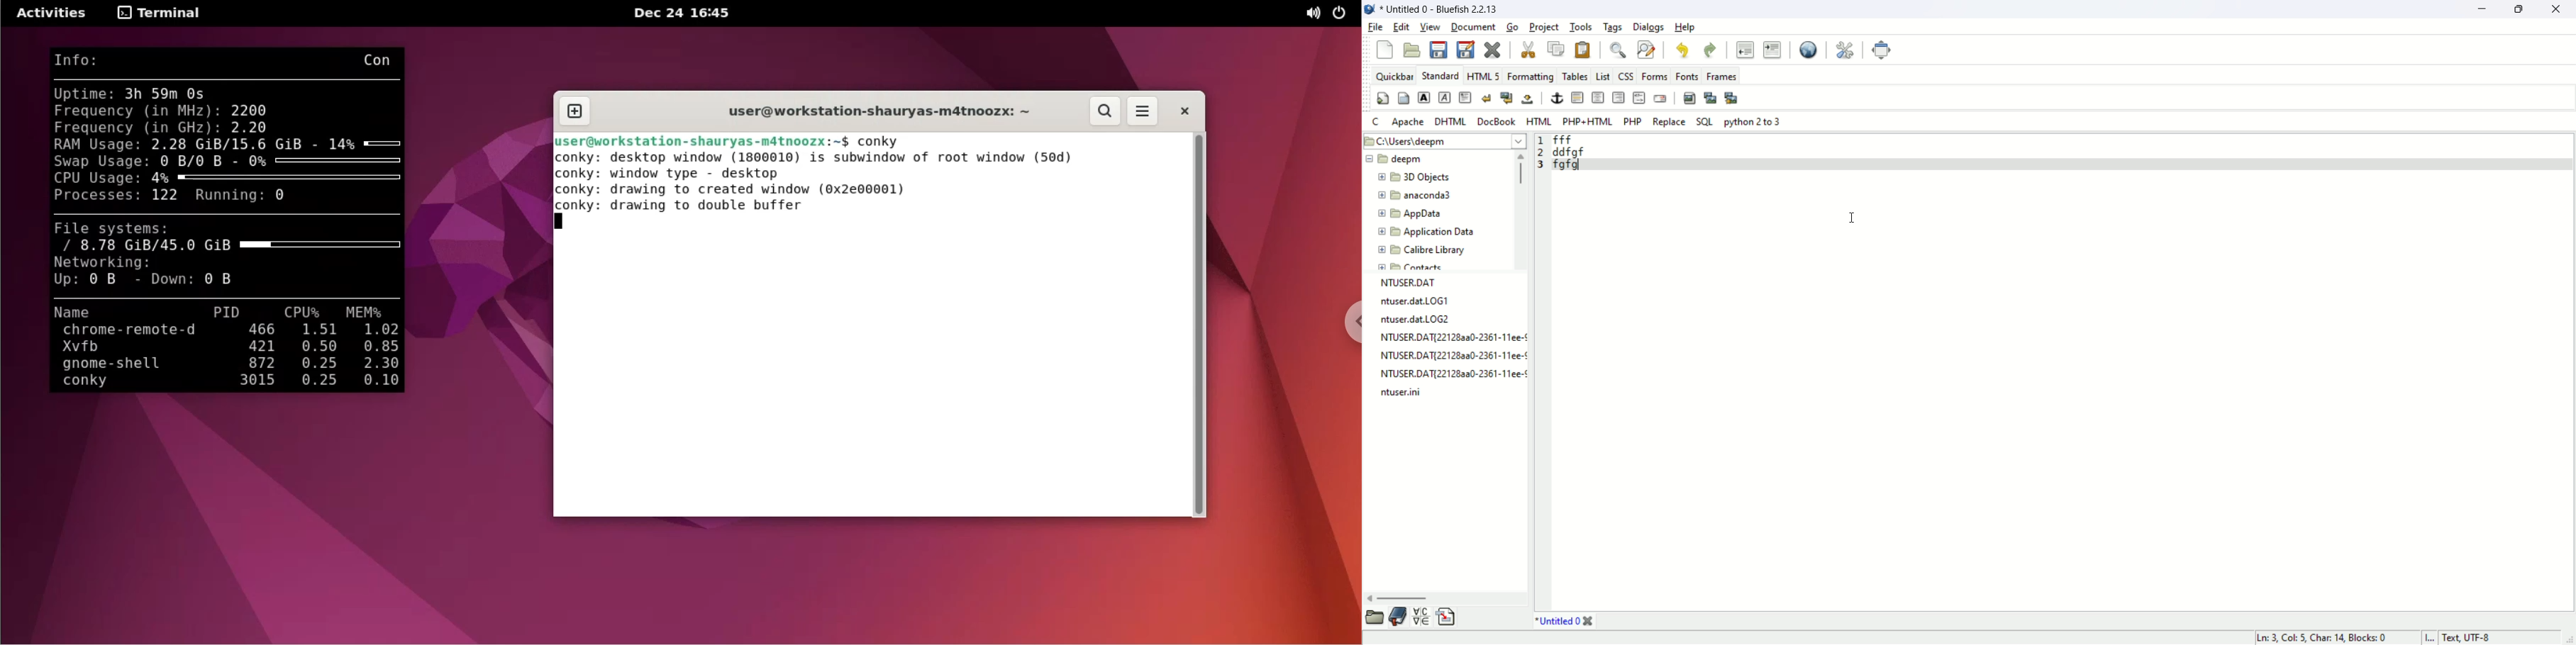  I want to click on Standard, so click(1440, 76).